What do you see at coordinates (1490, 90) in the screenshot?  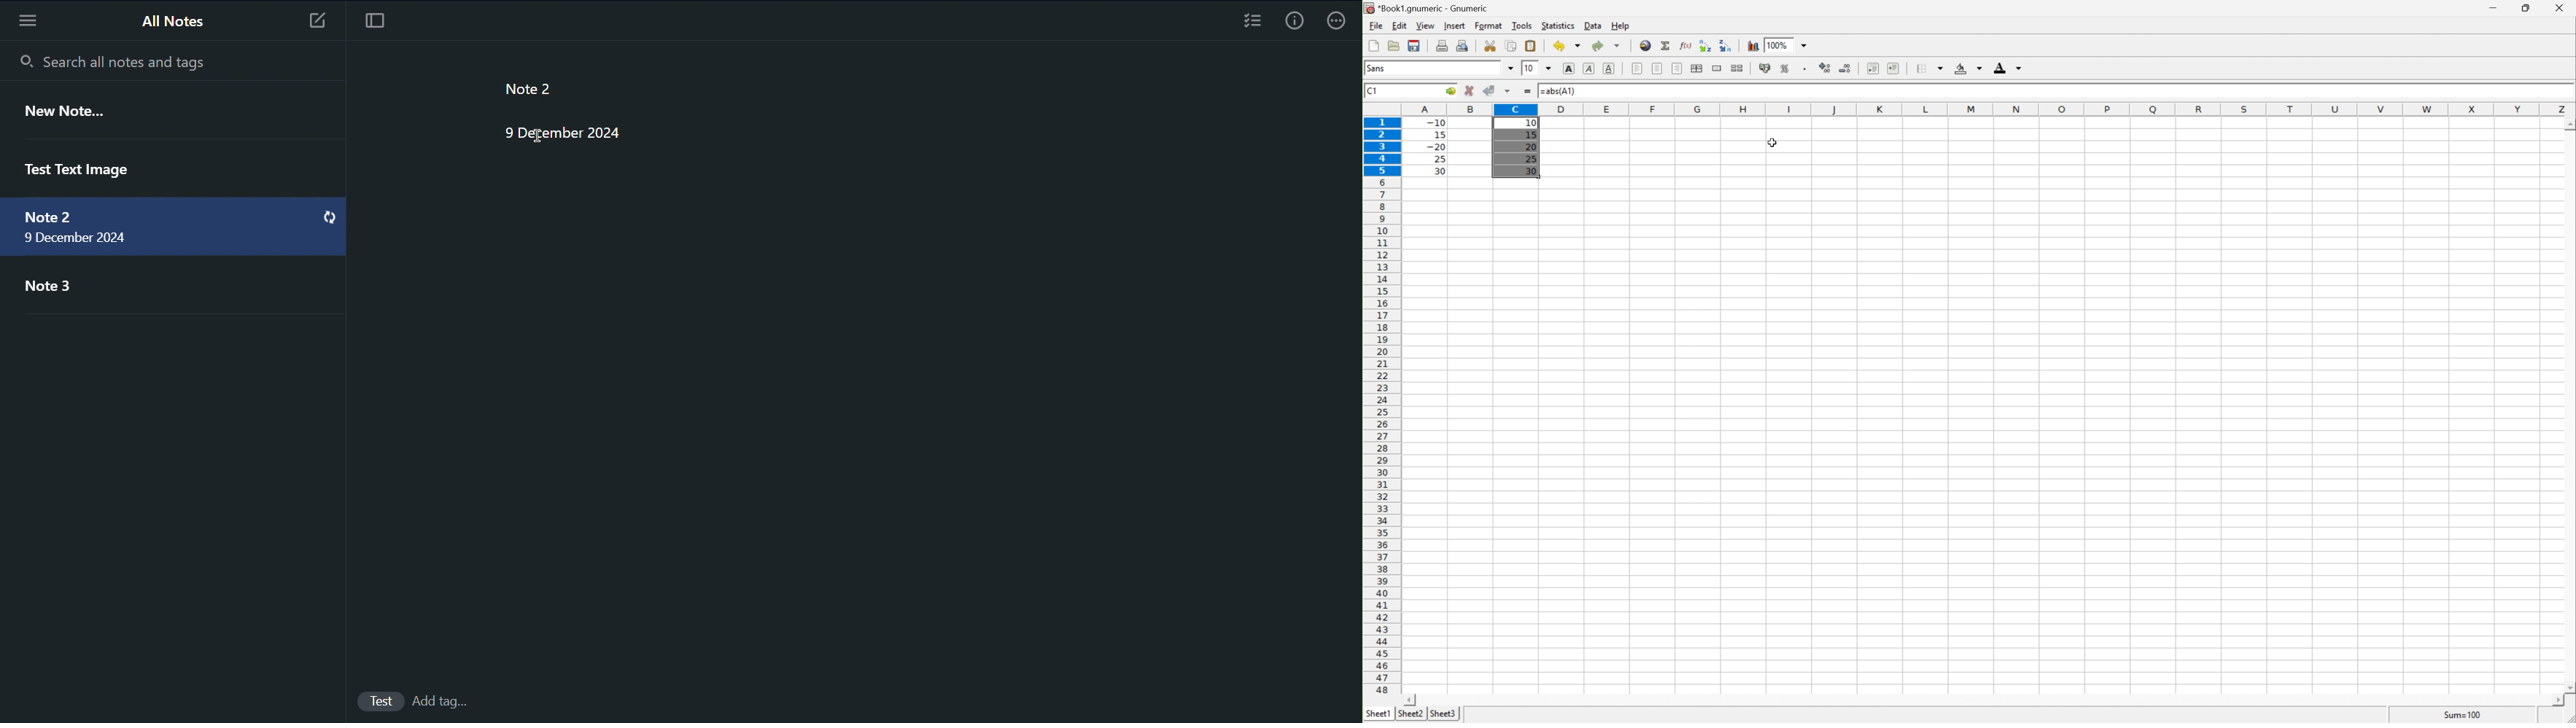 I see `Accept change` at bounding box center [1490, 90].